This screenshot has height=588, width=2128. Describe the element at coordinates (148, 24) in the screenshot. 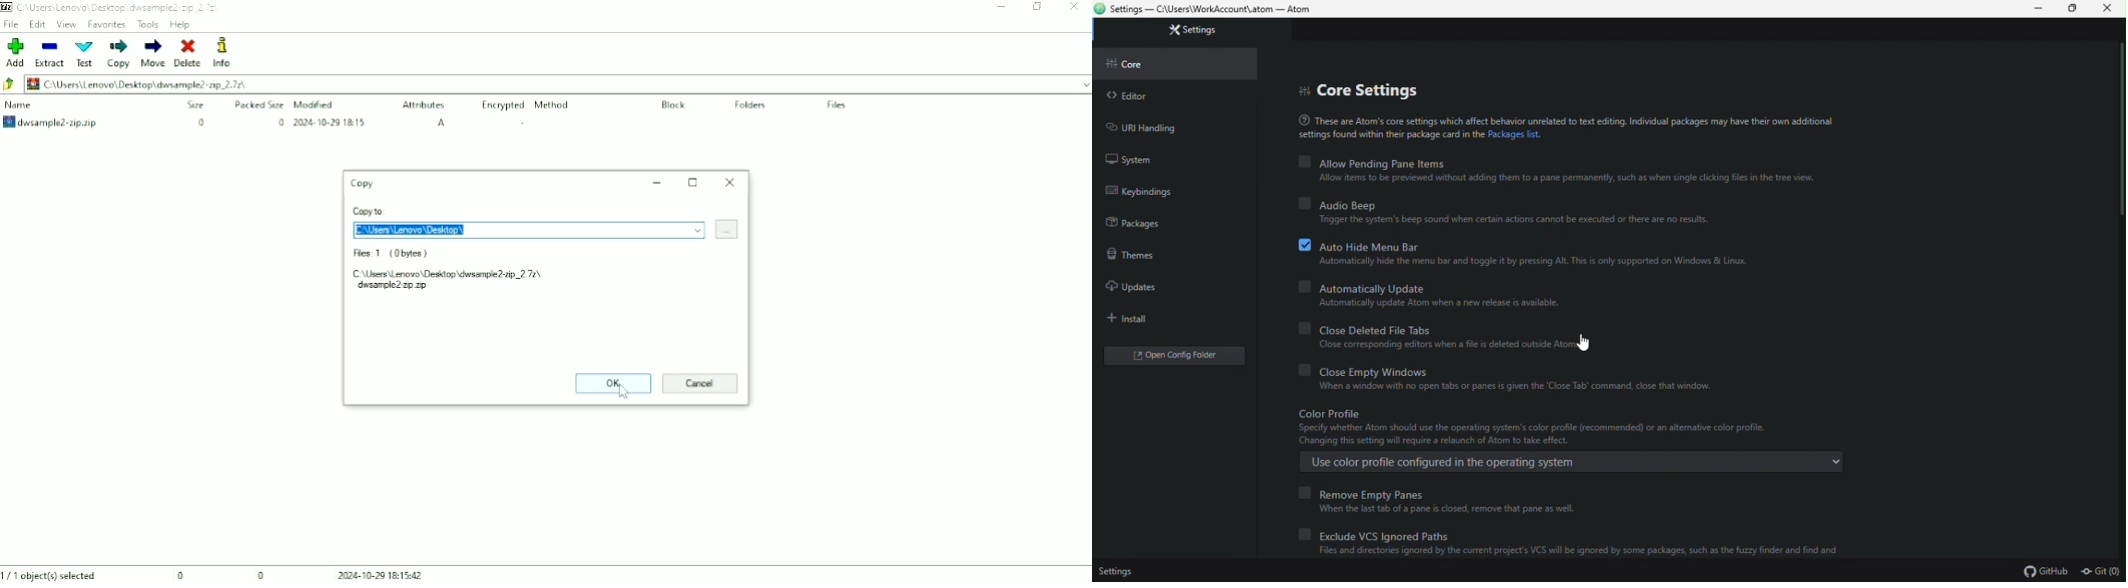

I see `Tools` at that location.